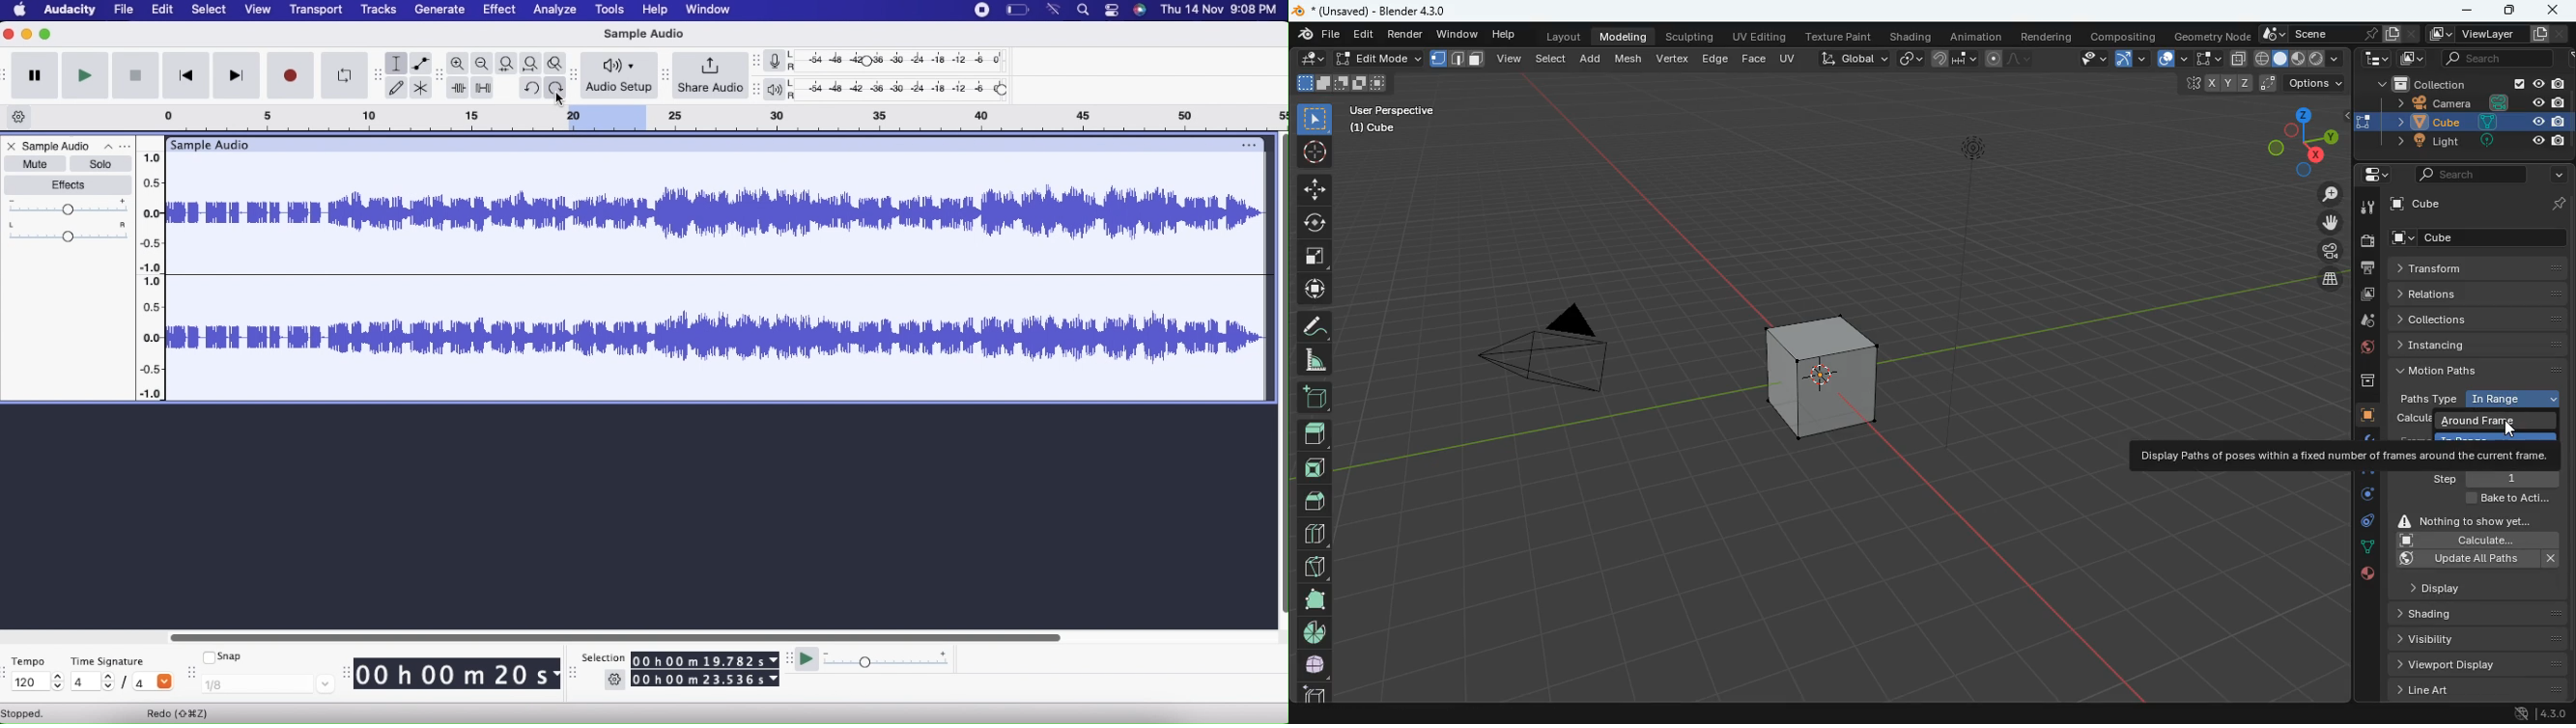  I want to click on 00 h 00 m 20 s, so click(458, 675).